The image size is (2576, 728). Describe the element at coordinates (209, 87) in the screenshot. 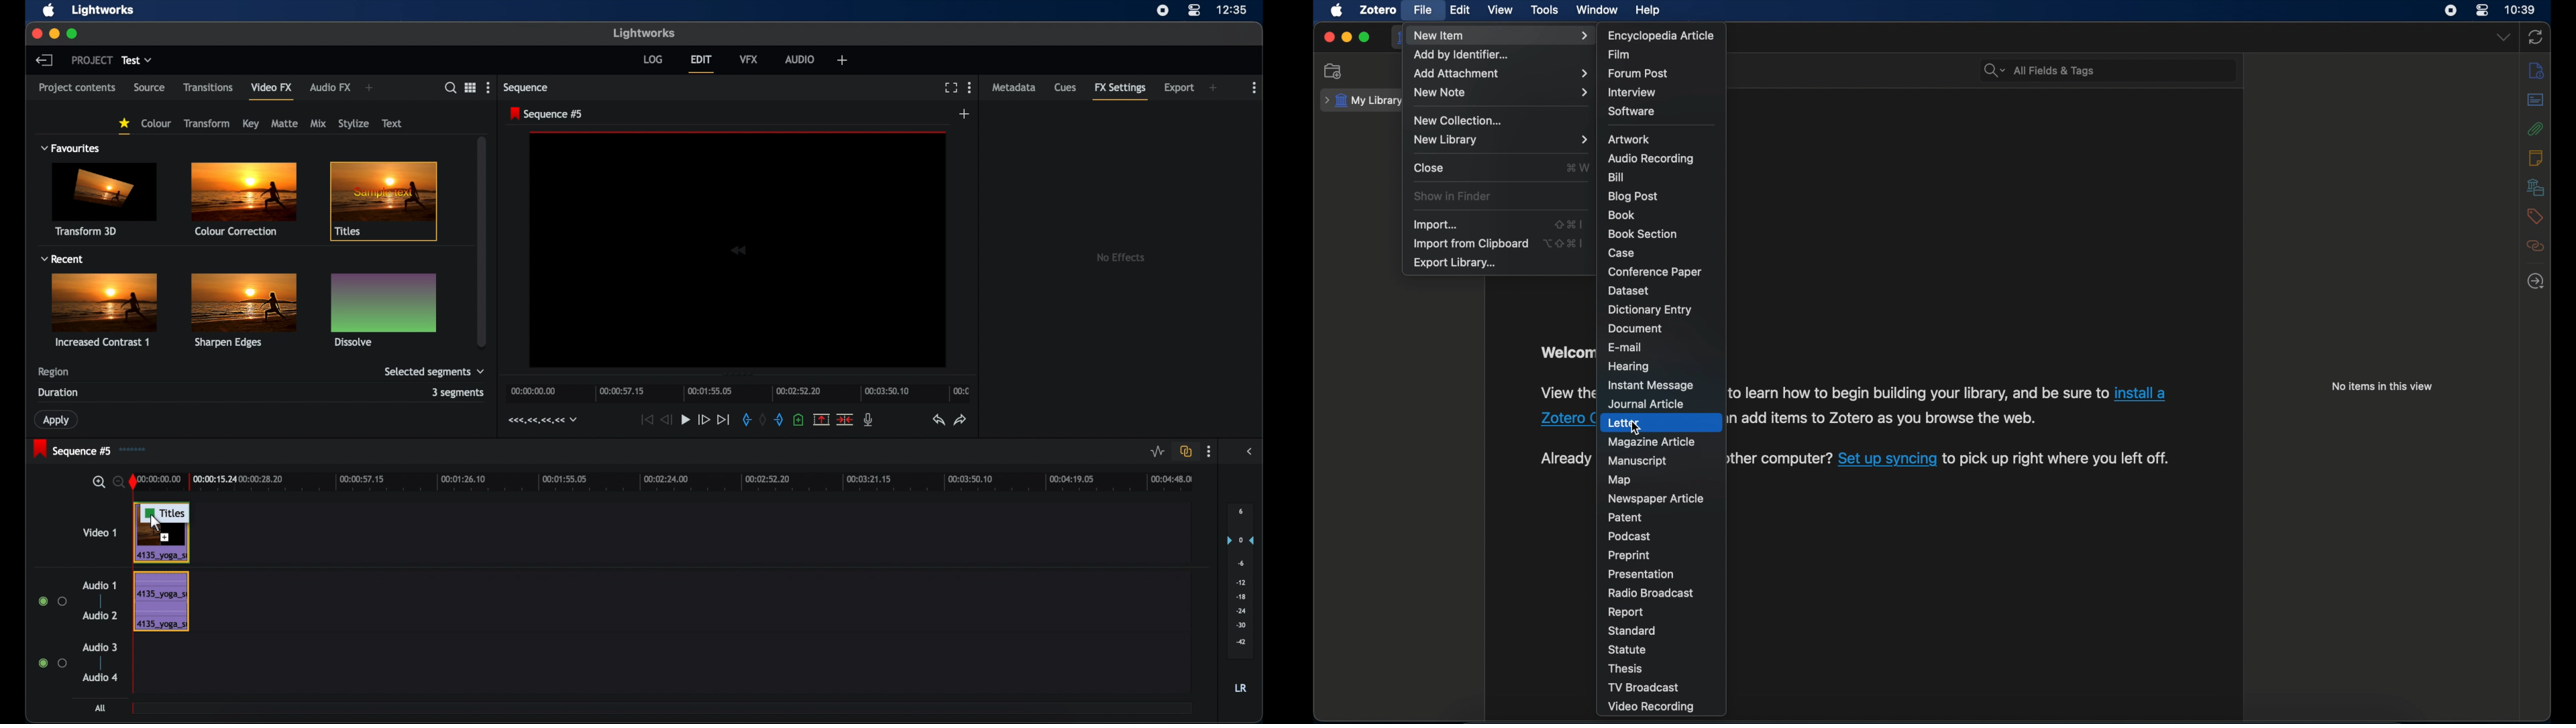

I see `transitions` at that location.